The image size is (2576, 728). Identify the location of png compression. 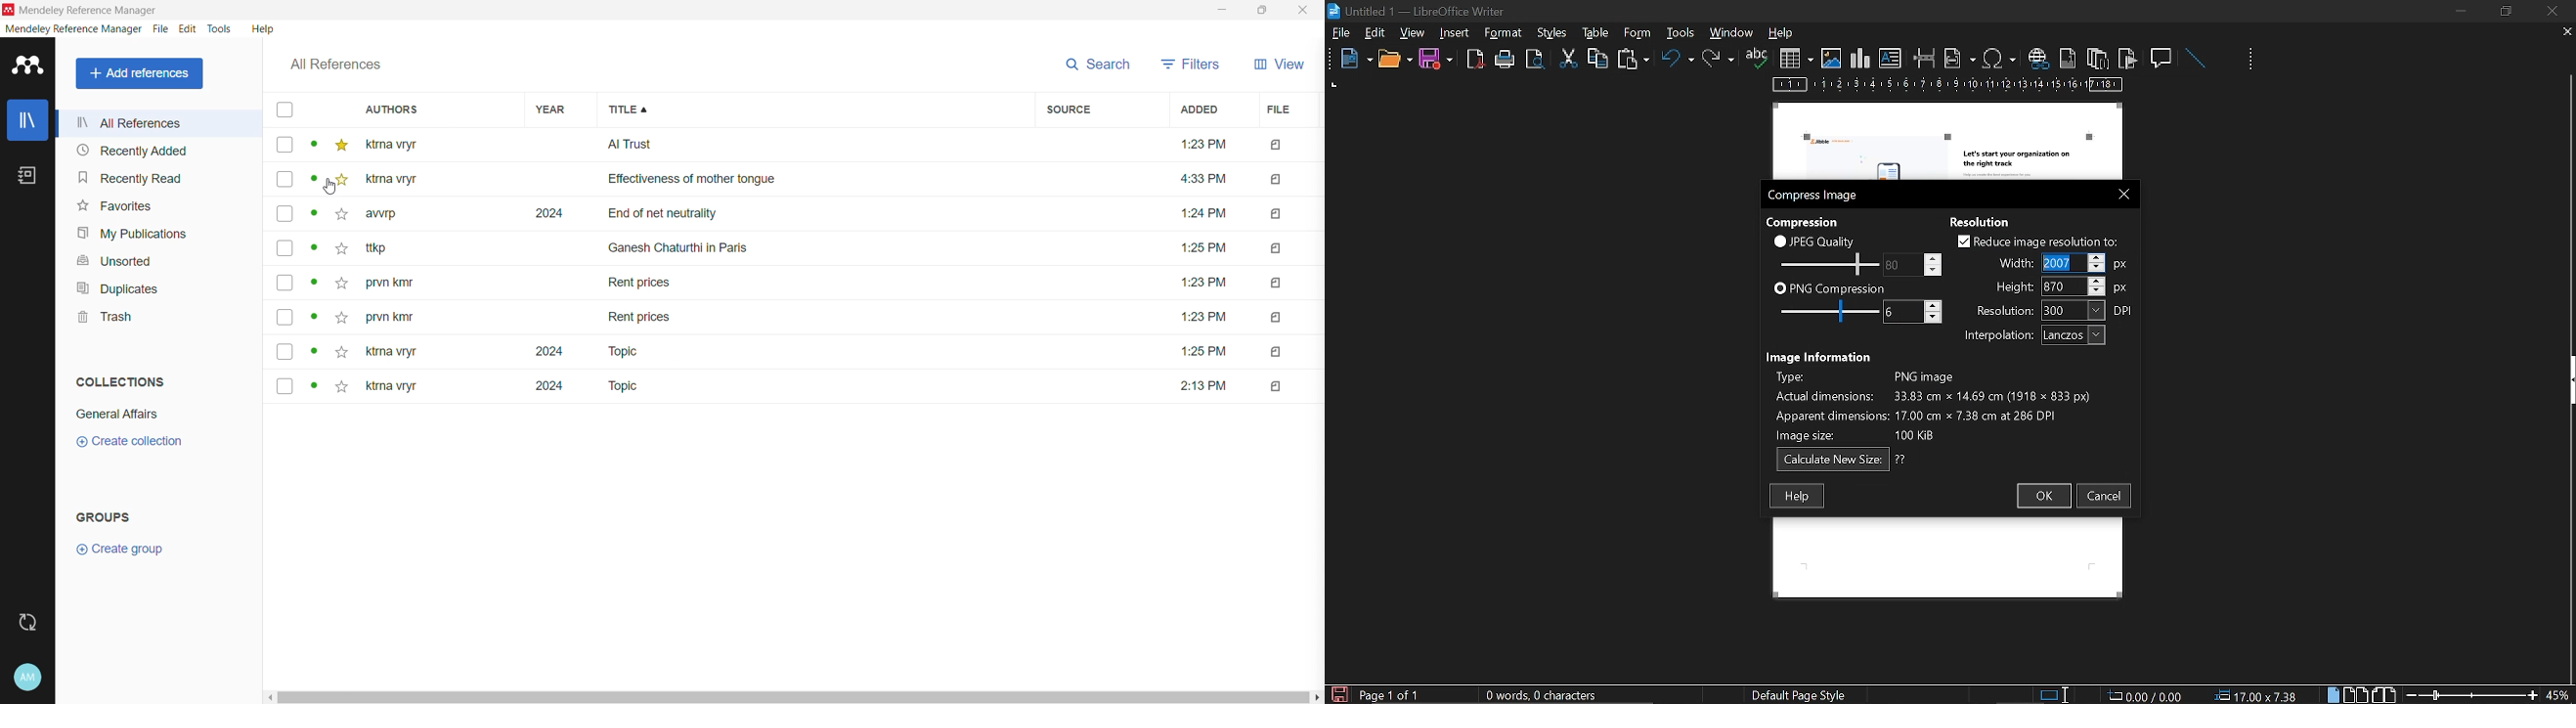
(1830, 287).